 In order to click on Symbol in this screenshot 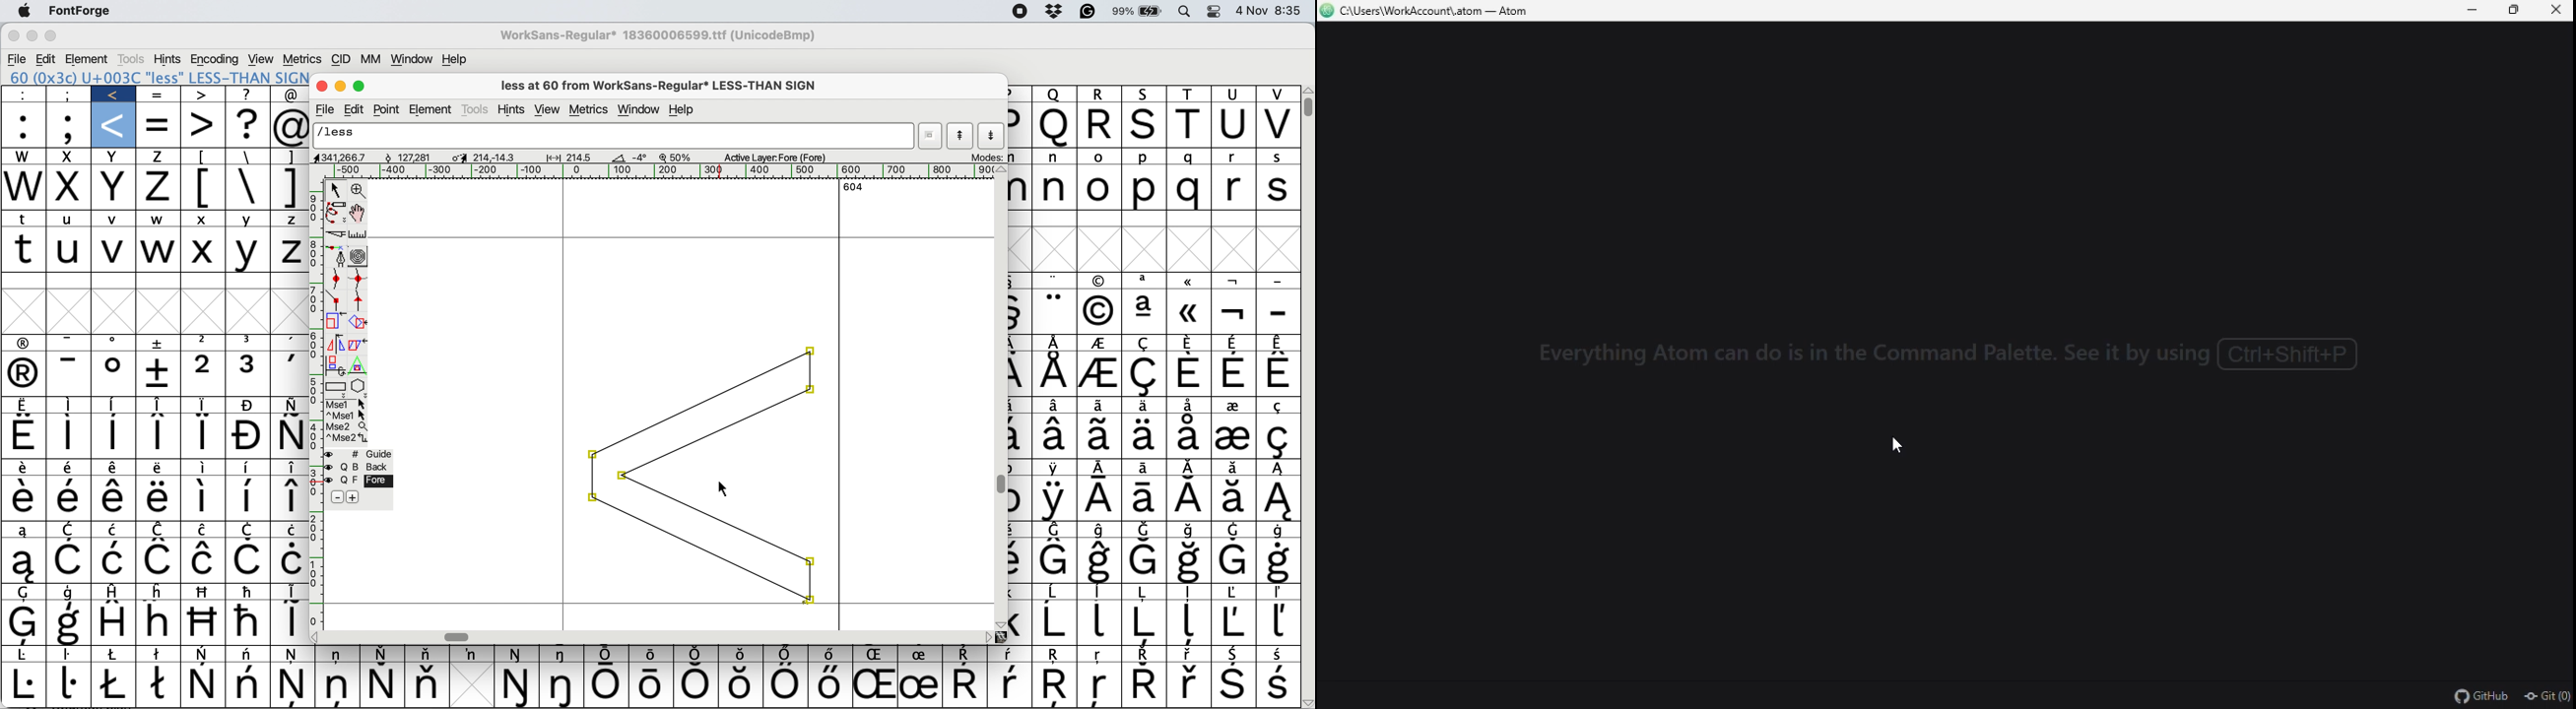, I will do `click(25, 563)`.